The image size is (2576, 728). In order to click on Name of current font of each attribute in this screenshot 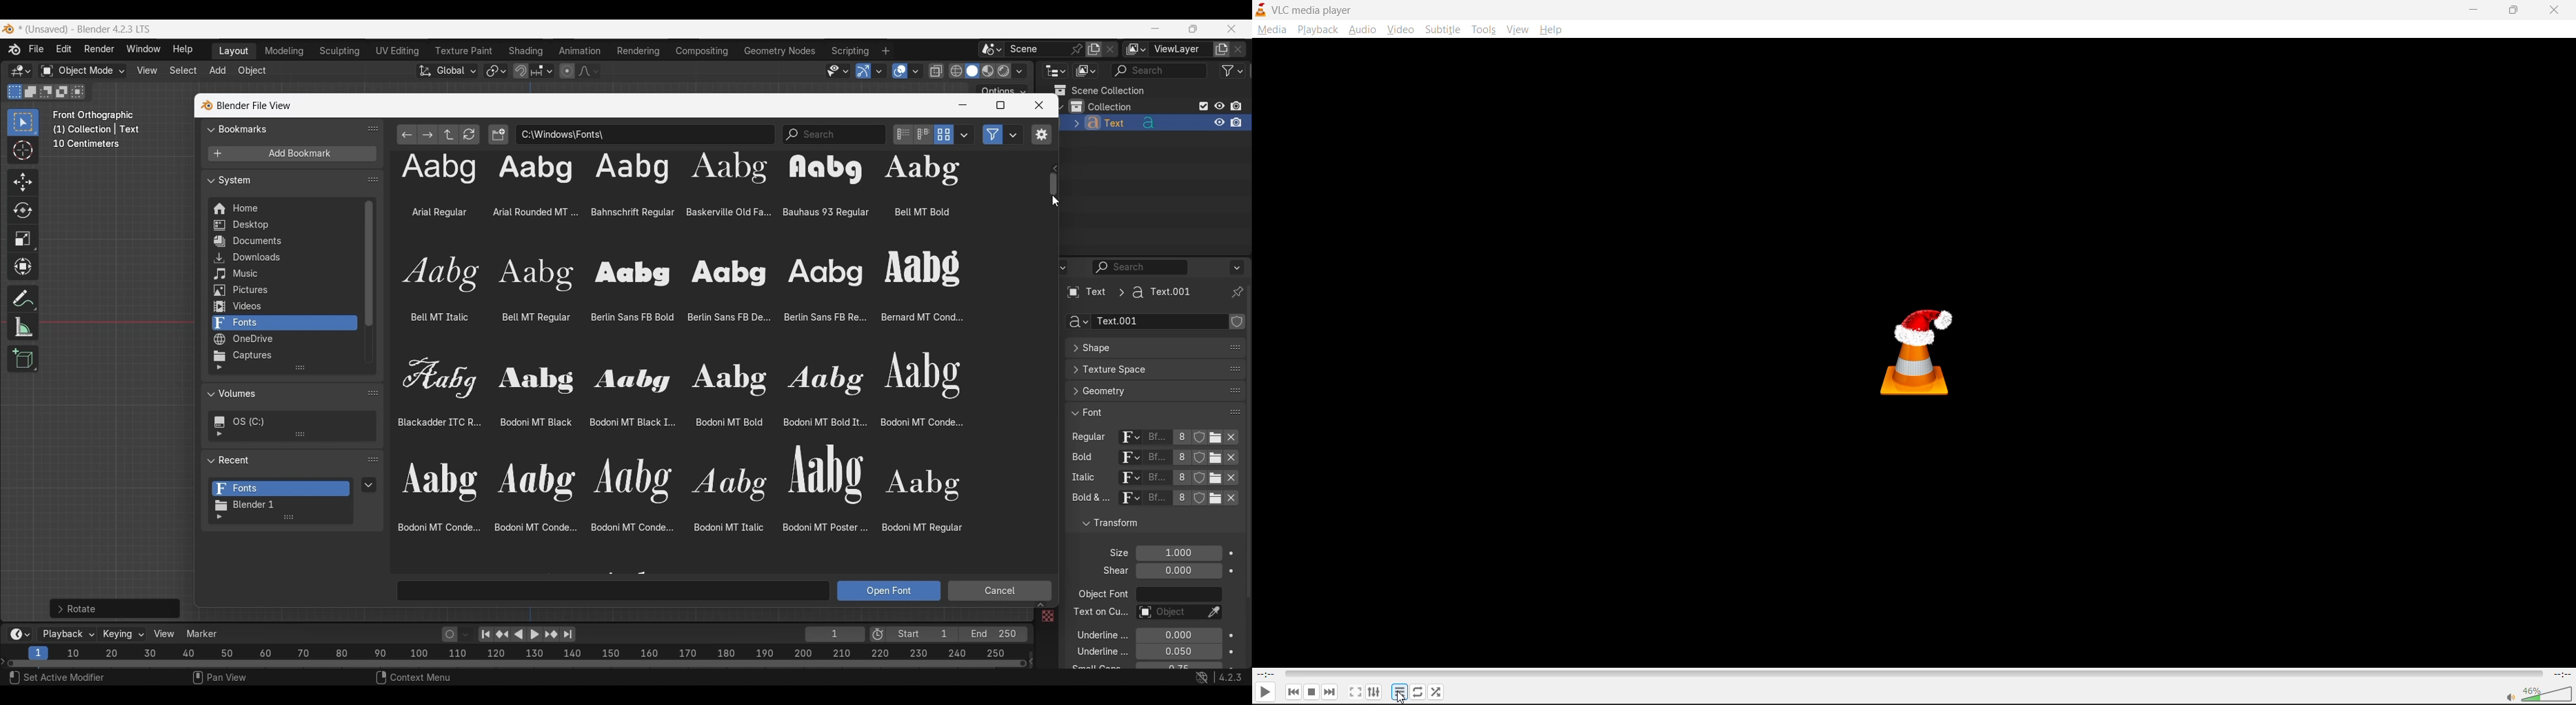, I will do `click(1157, 439)`.